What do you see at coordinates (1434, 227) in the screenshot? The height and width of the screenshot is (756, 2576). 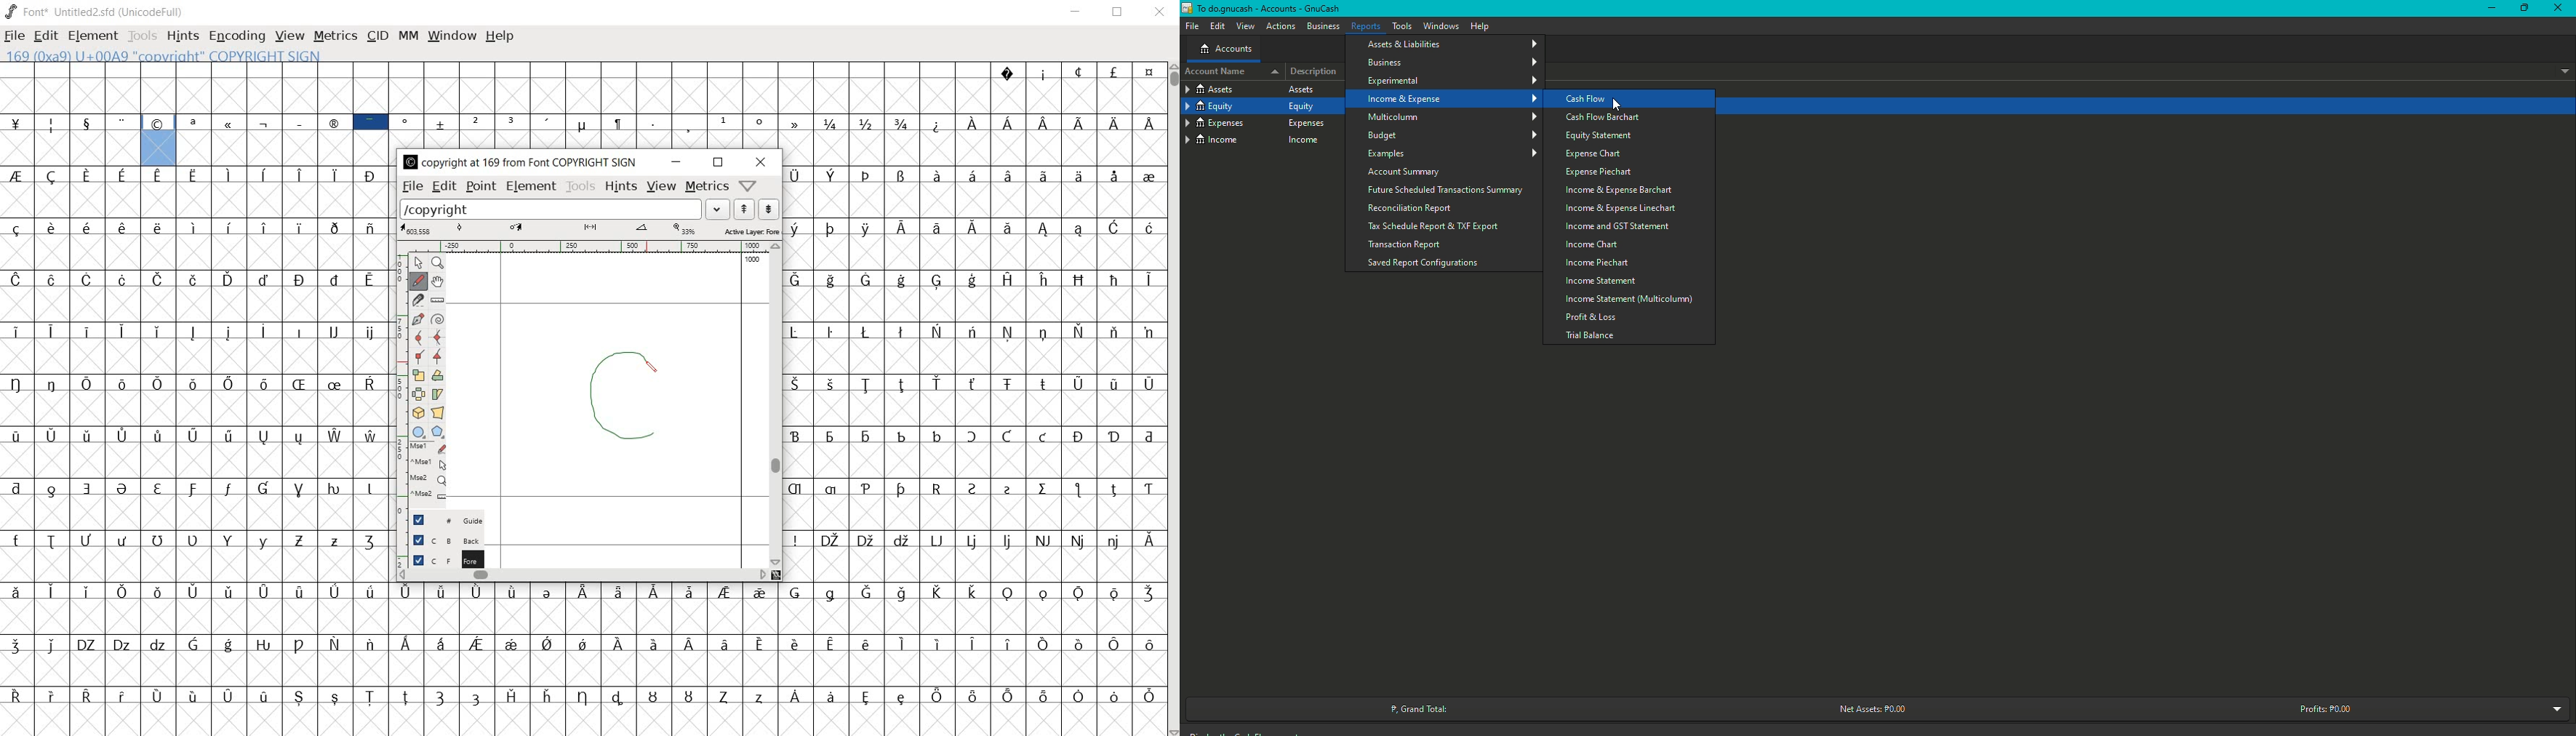 I see `Tax Schedule Report` at bounding box center [1434, 227].